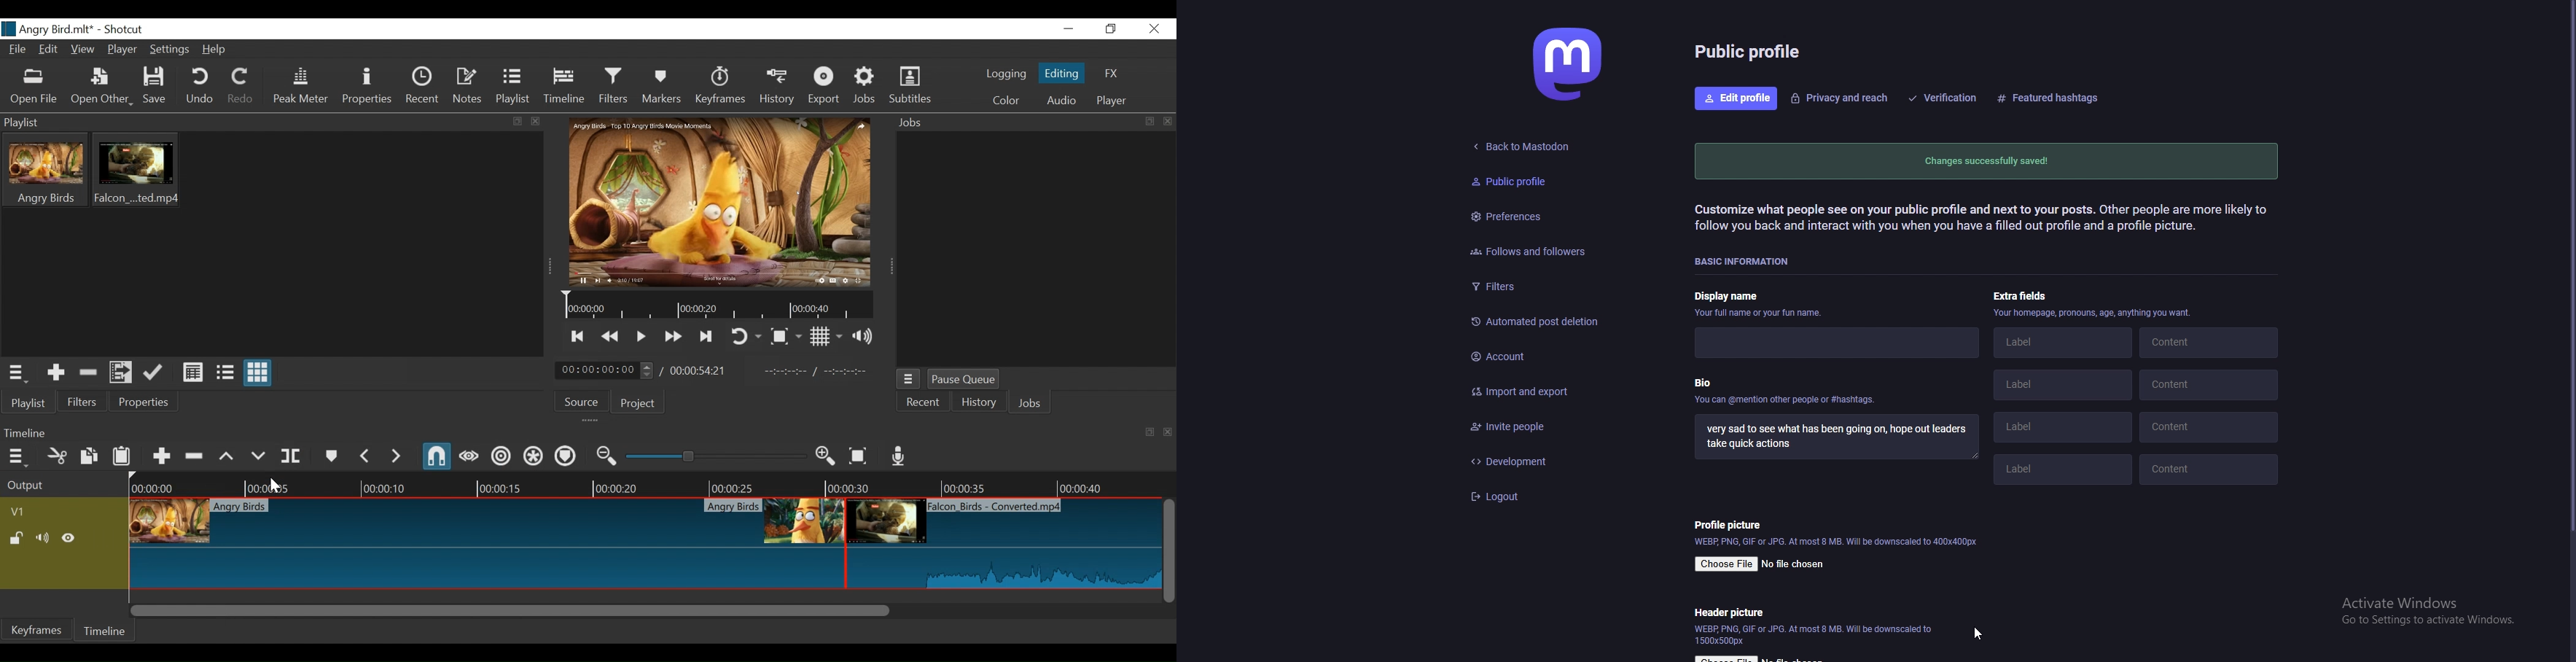 This screenshot has height=672, width=2576. What do you see at coordinates (1985, 217) in the screenshot?
I see `Customization description` at bounding box center [1985, 217].